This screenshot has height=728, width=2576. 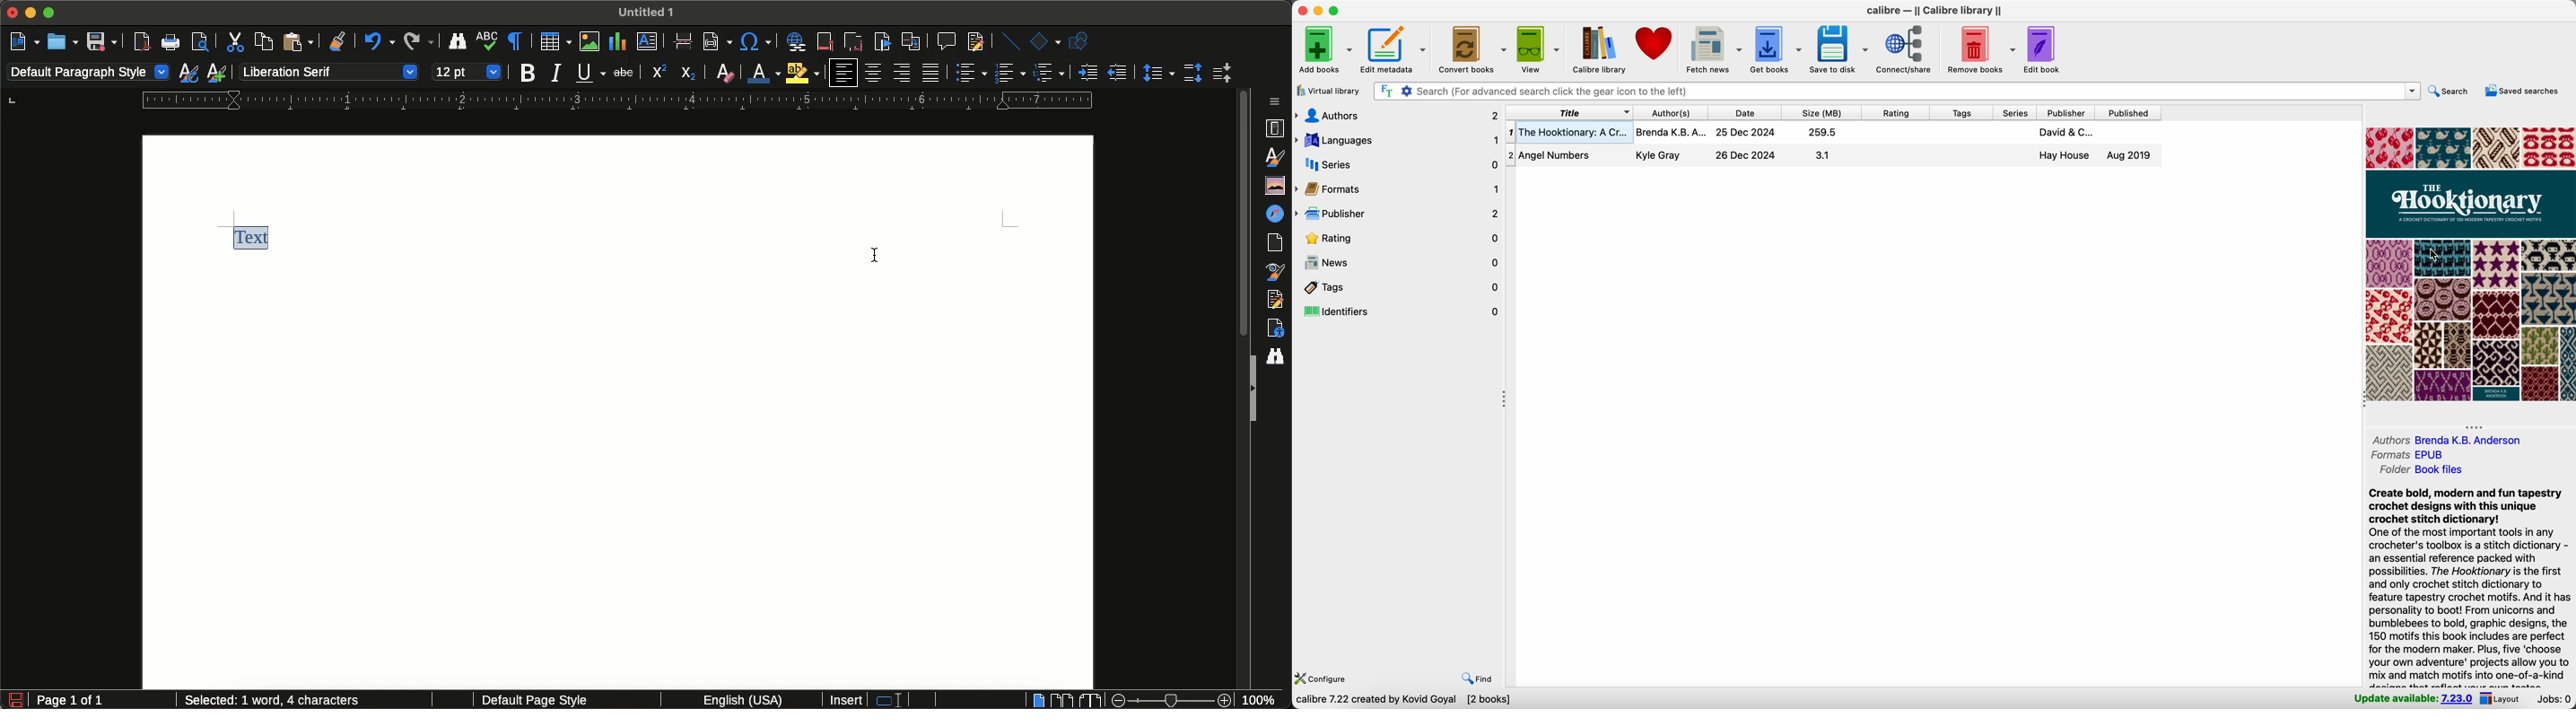 I want to click on Basic shapes, so click(x=1044, y=41).